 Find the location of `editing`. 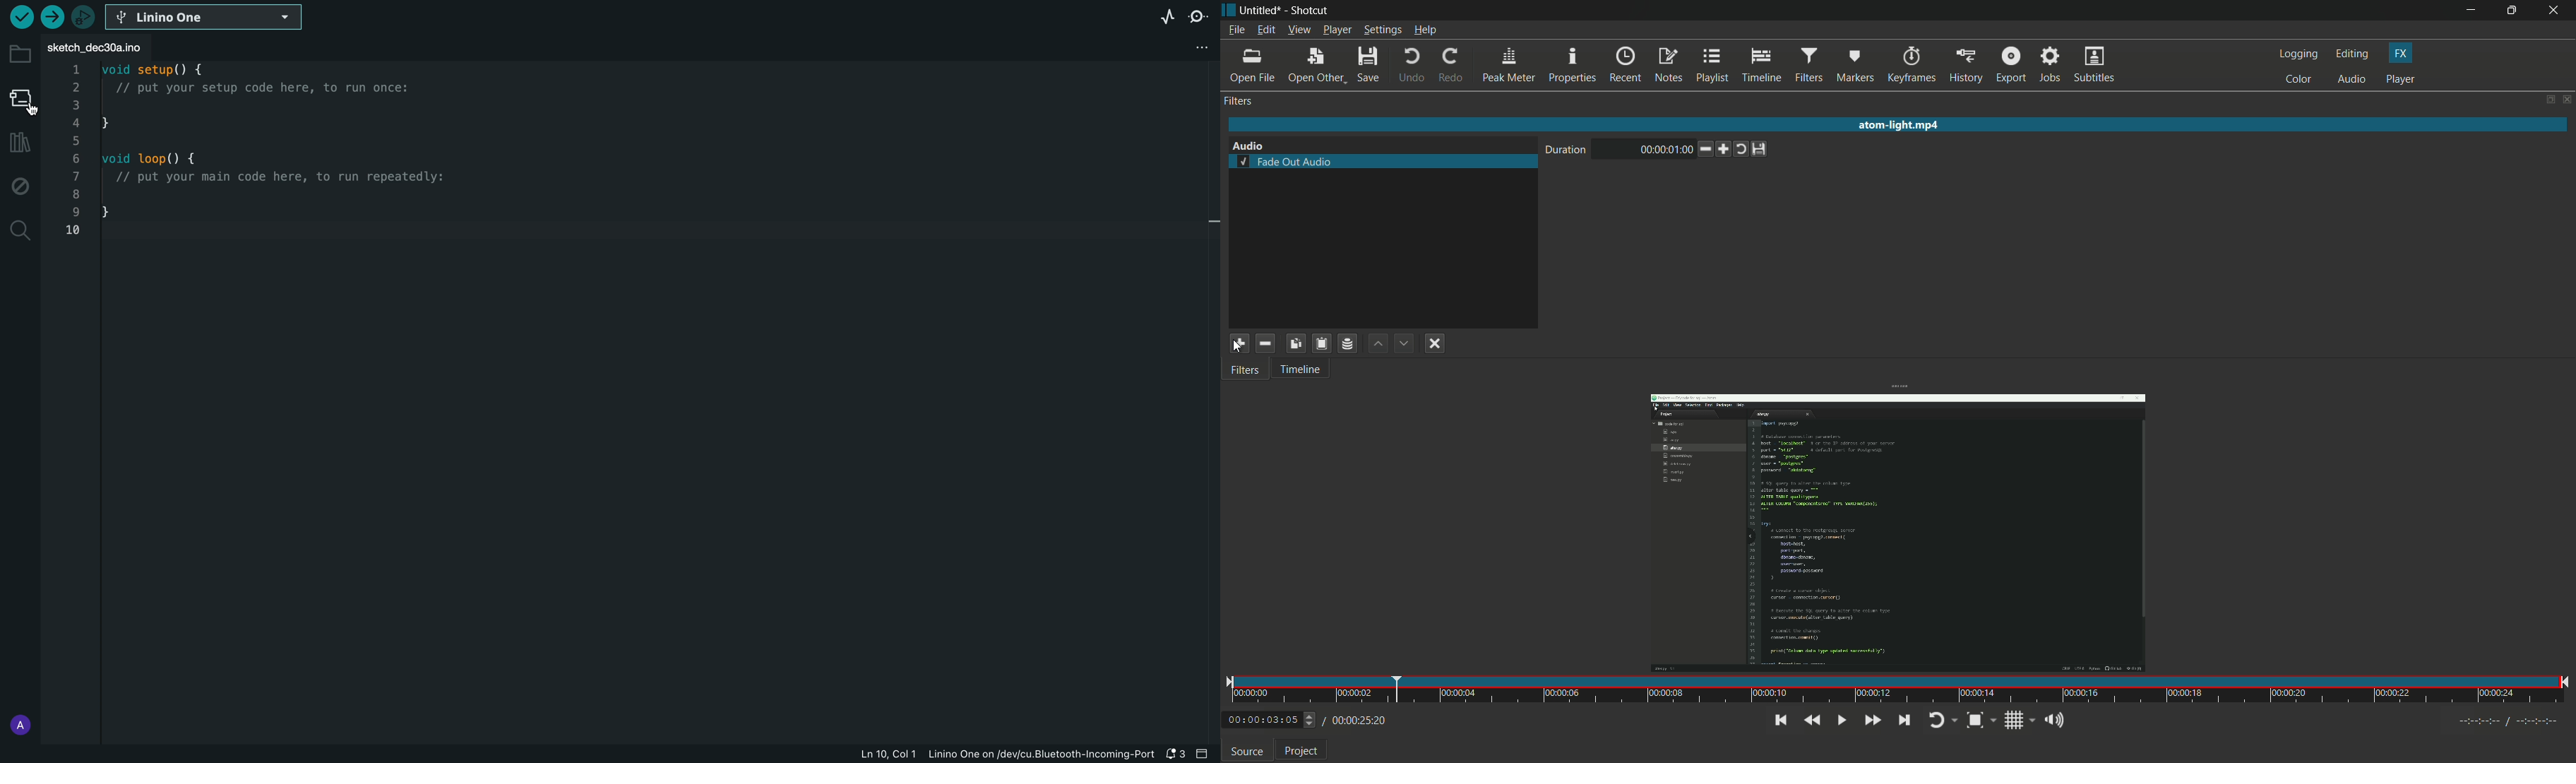

editing is located at coordinates (2353, 54).